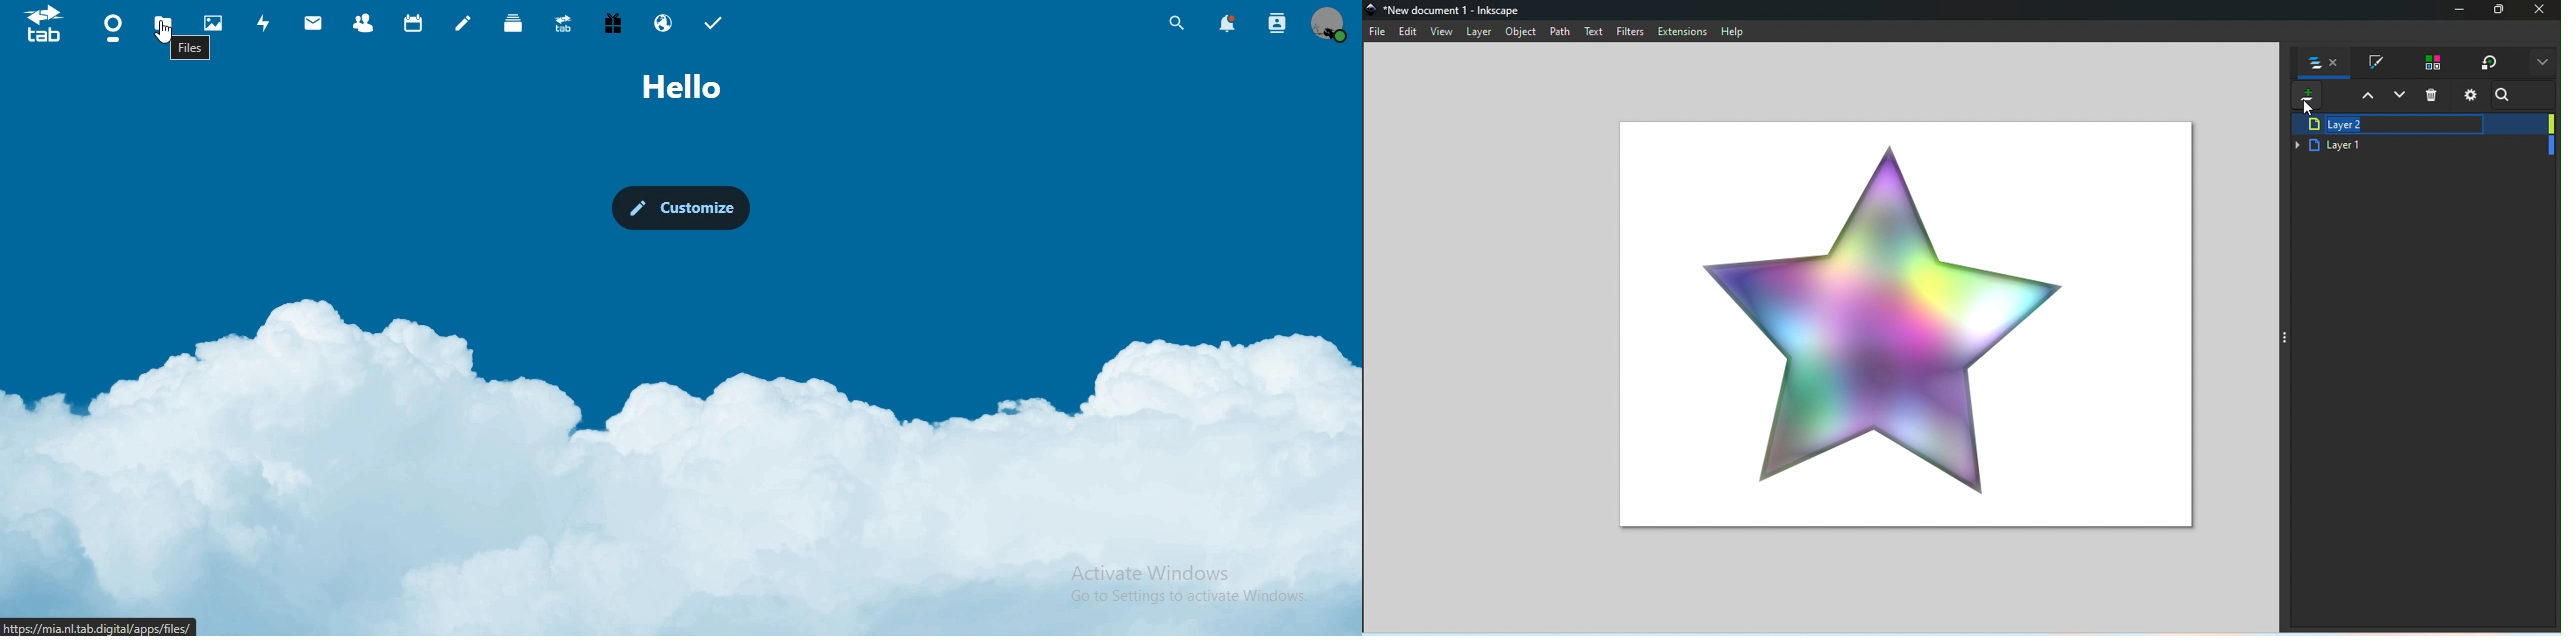 Image resolution: width=2576 pixels, height=644 pixels. Describe the element at coordinates (316, 25) in the screenshot. I see `mail` at that location.